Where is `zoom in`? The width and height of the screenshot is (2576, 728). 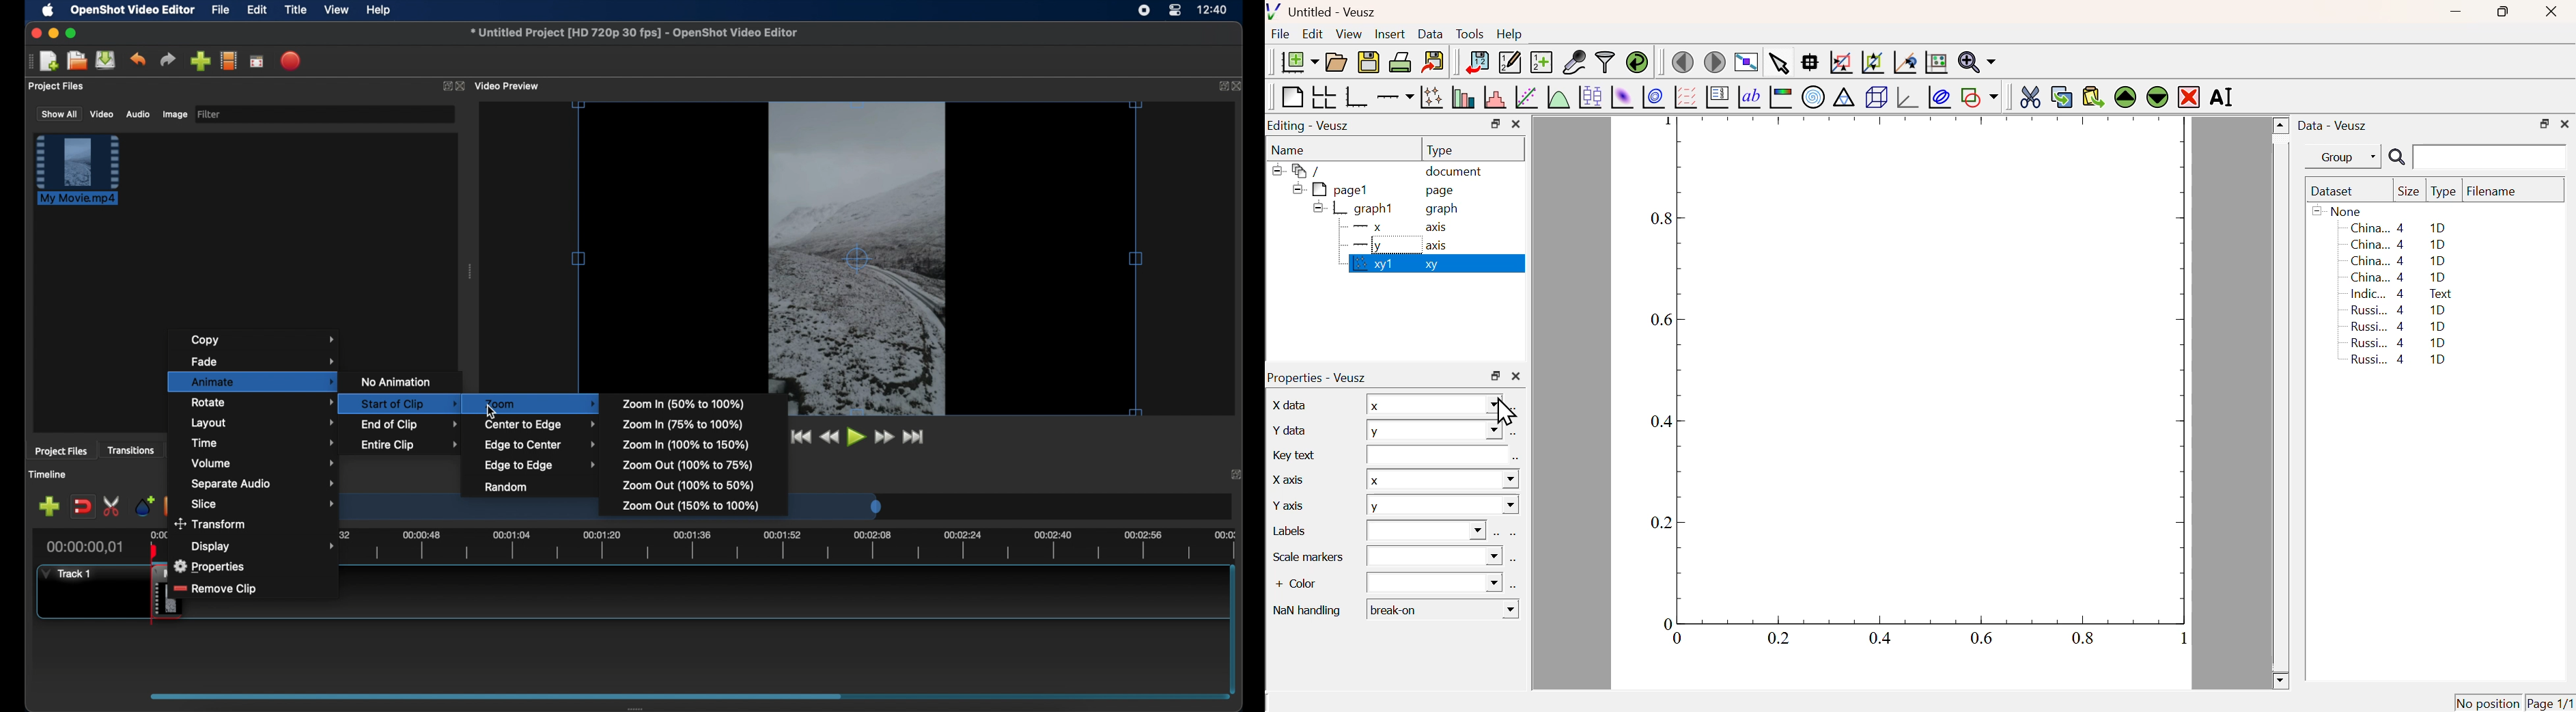
zoom in is located at coordinates (683, 425).